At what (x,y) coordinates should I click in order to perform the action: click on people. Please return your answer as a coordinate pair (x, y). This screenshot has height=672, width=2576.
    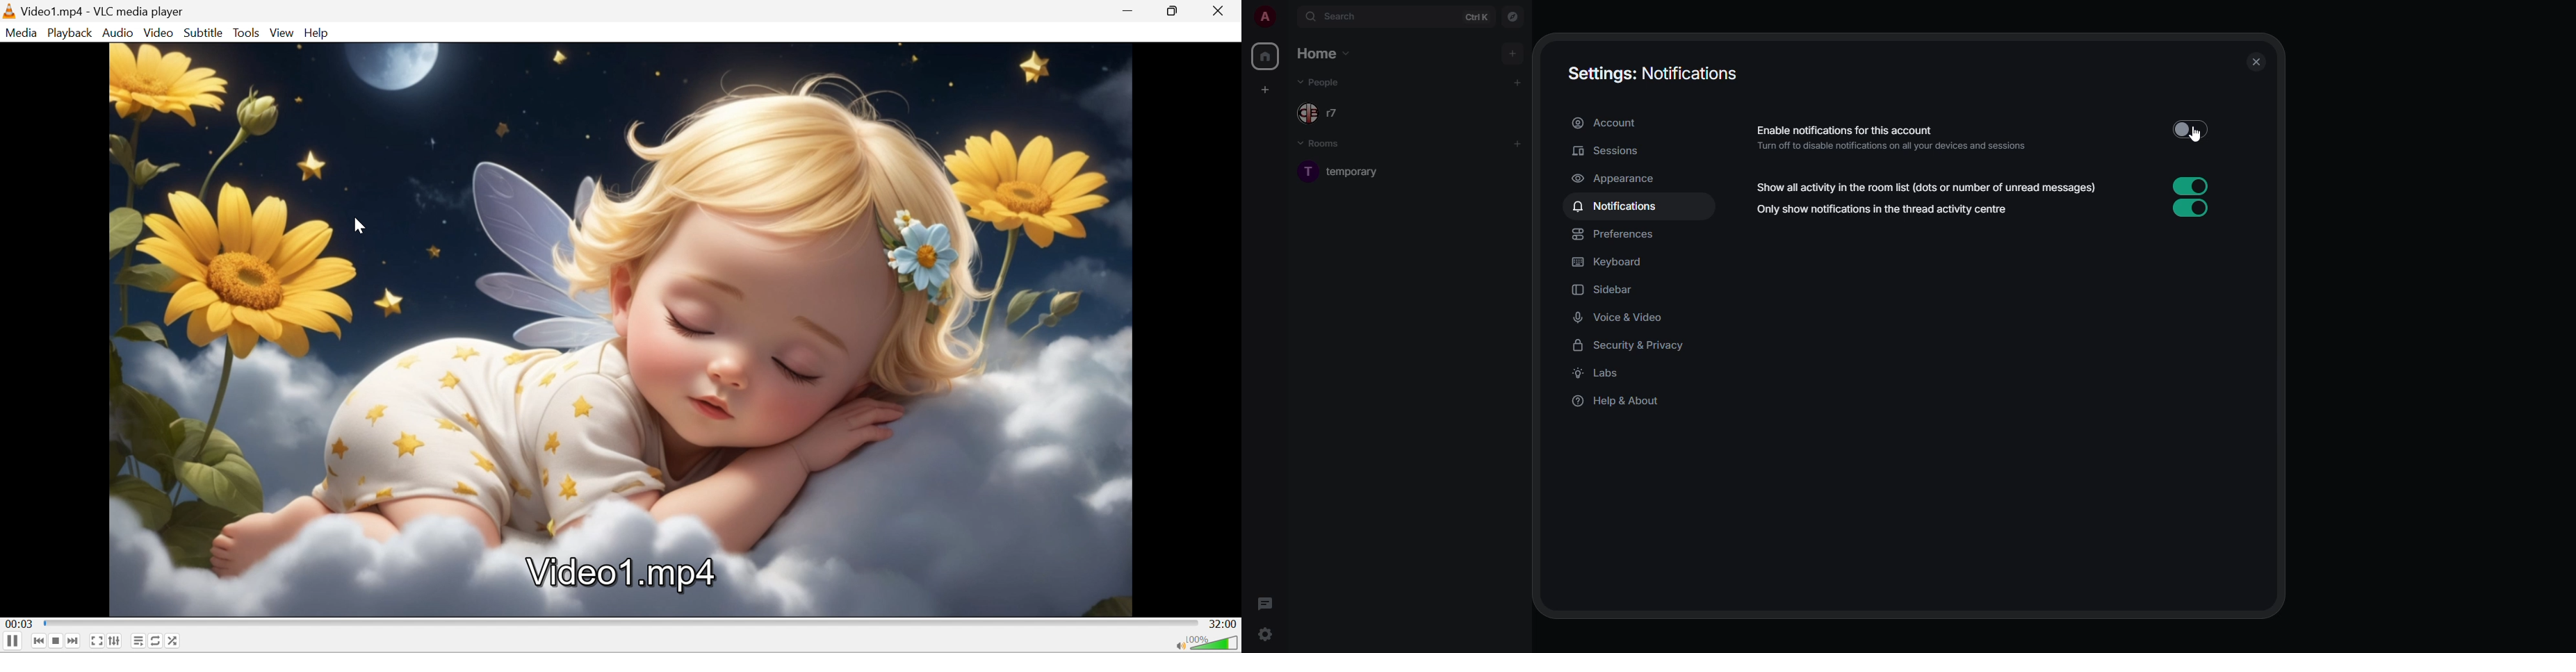
    Looking at the image, I should click on (1326, 113).